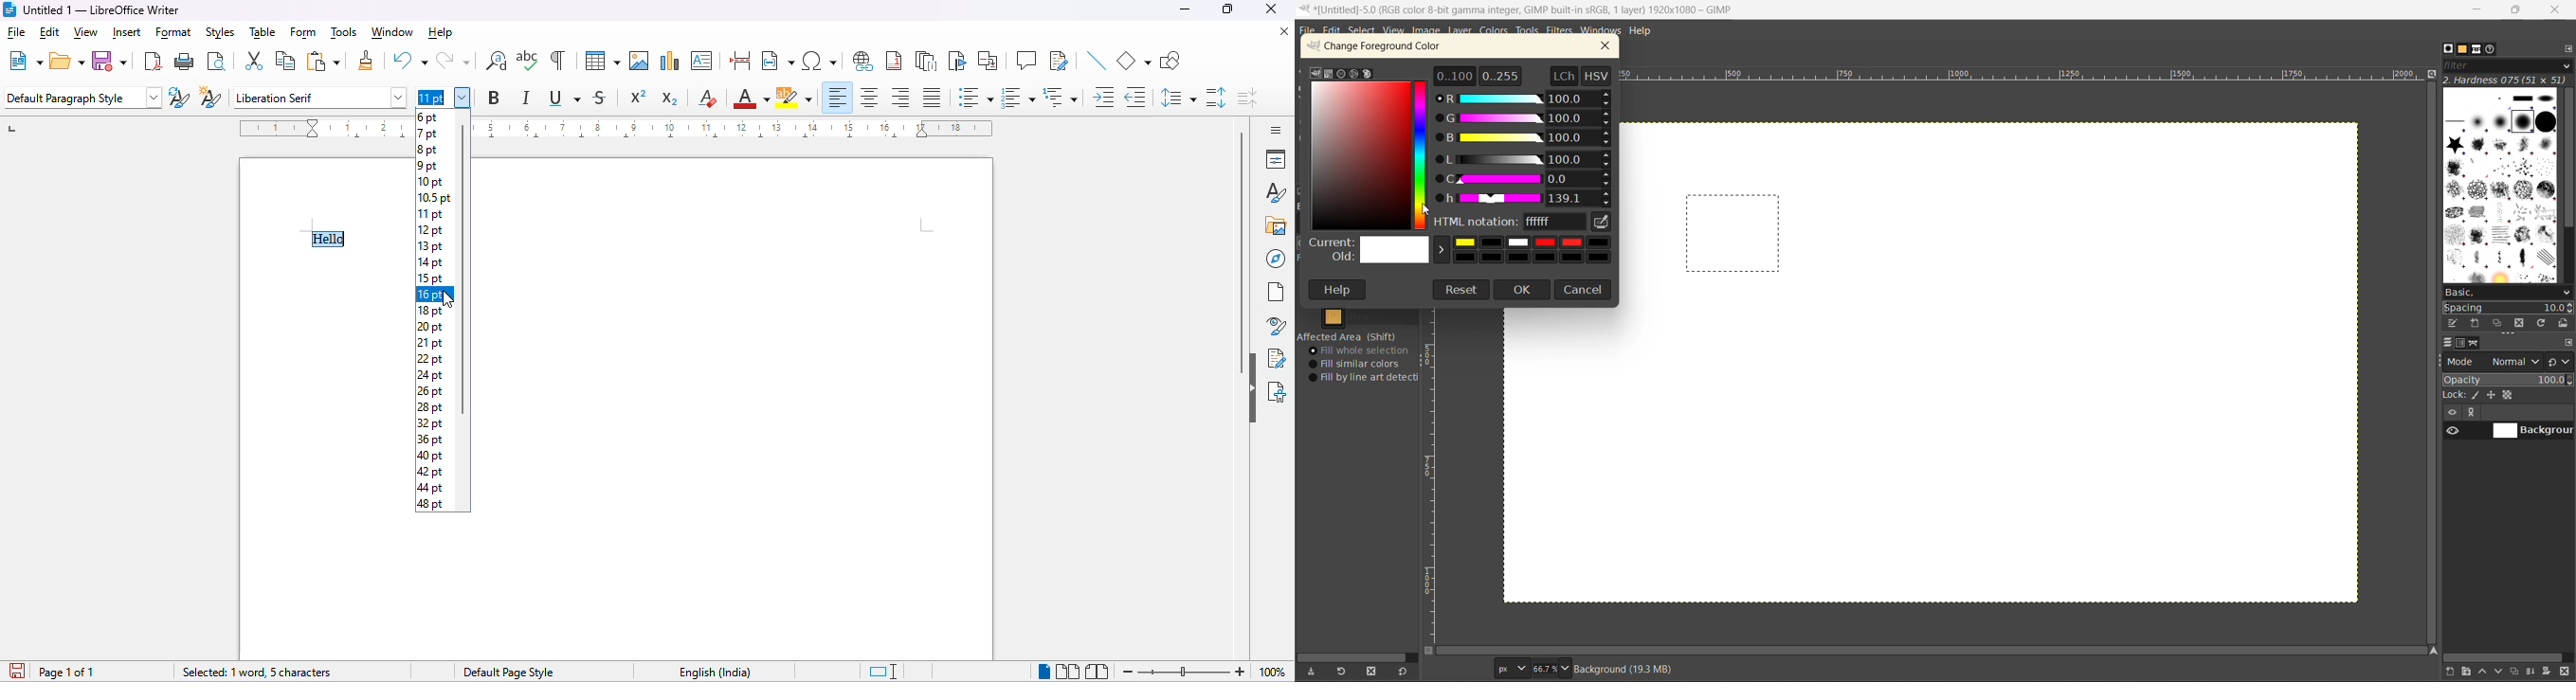 Image resolution: width=2576 pixels, height=700 pixels. What do you see at coordinates (428, 328) in the screenshot?
I see `20 pt` at bounding box center [428, 328].